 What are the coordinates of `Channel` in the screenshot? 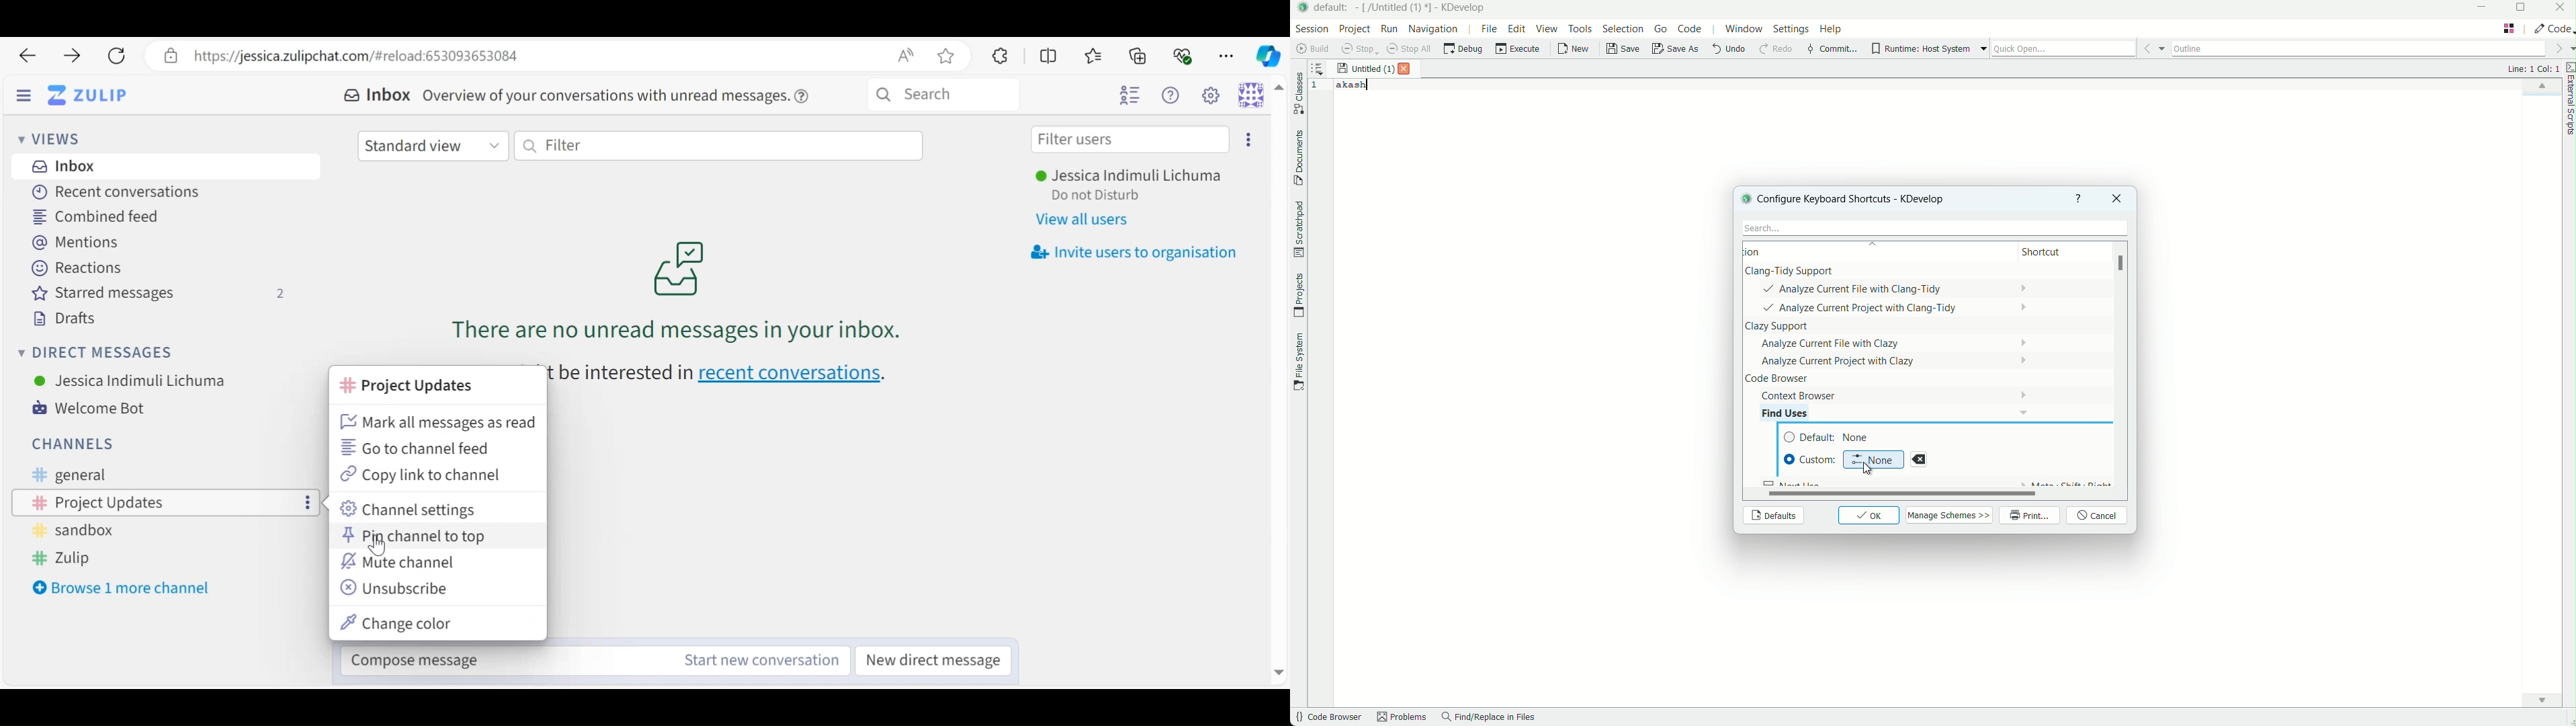 It's located at (161, 559).